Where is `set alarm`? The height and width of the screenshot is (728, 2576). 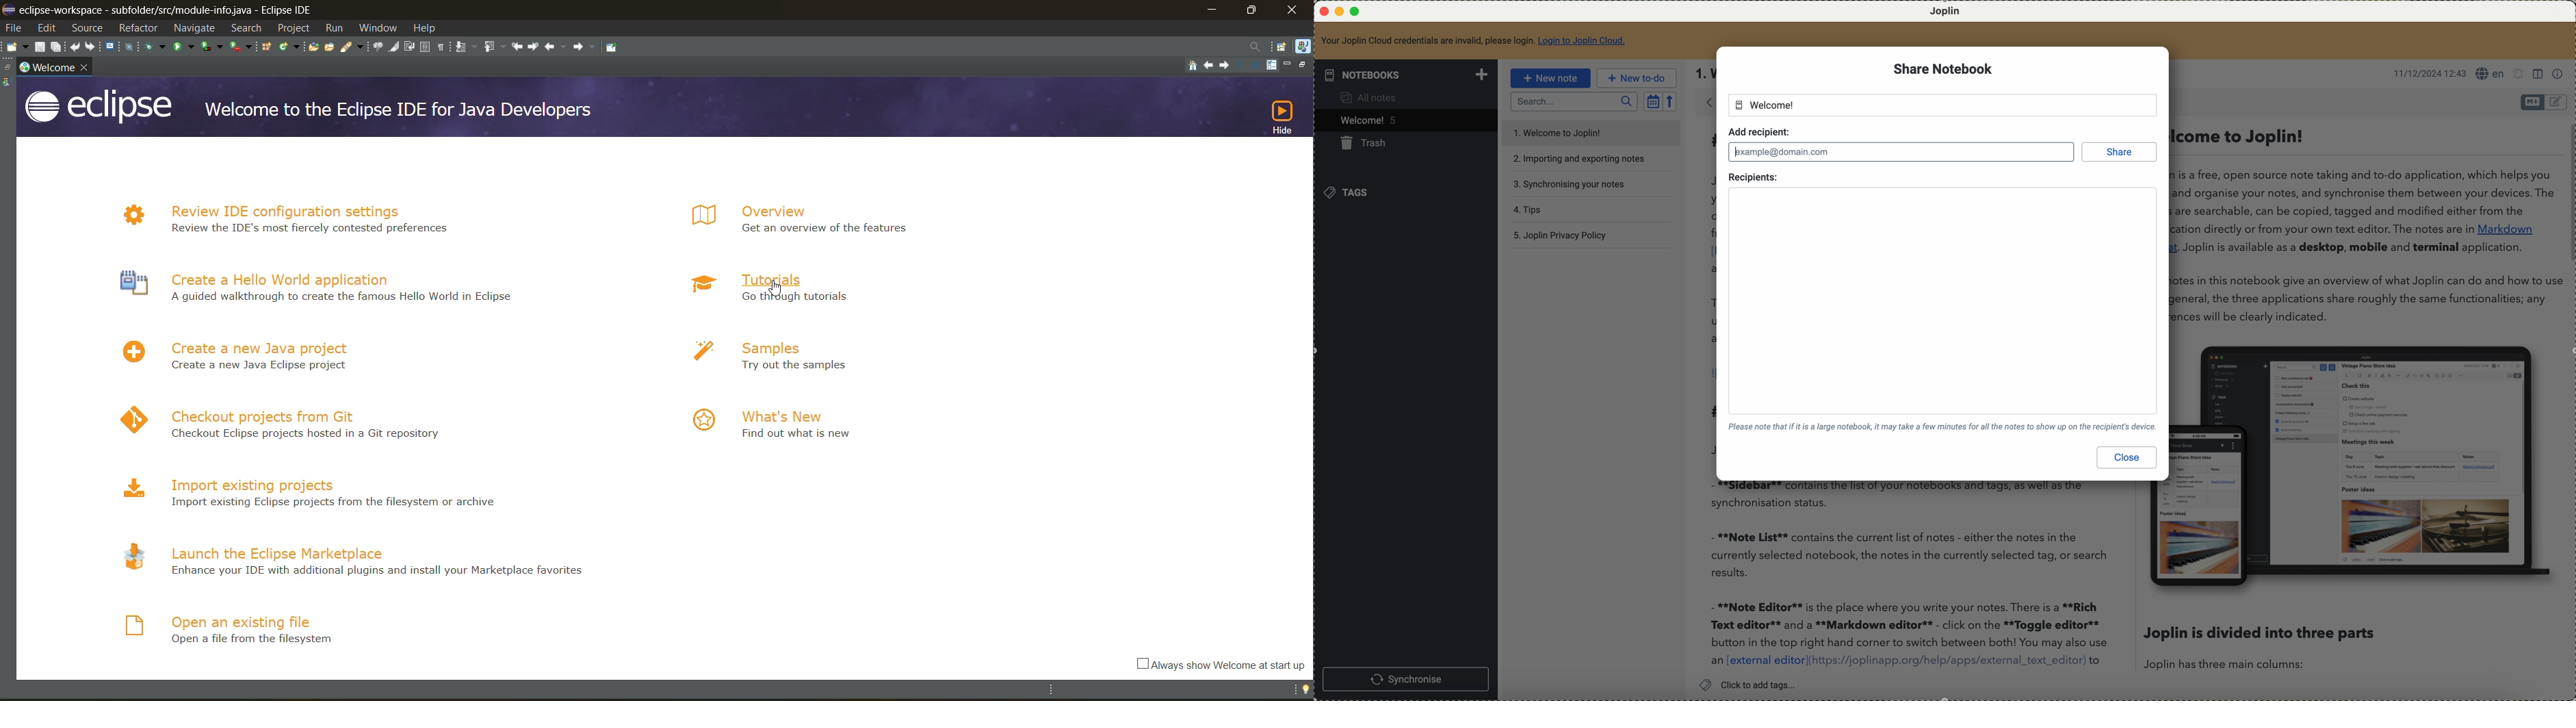 set alarm is located at coordinates (2520, 74).